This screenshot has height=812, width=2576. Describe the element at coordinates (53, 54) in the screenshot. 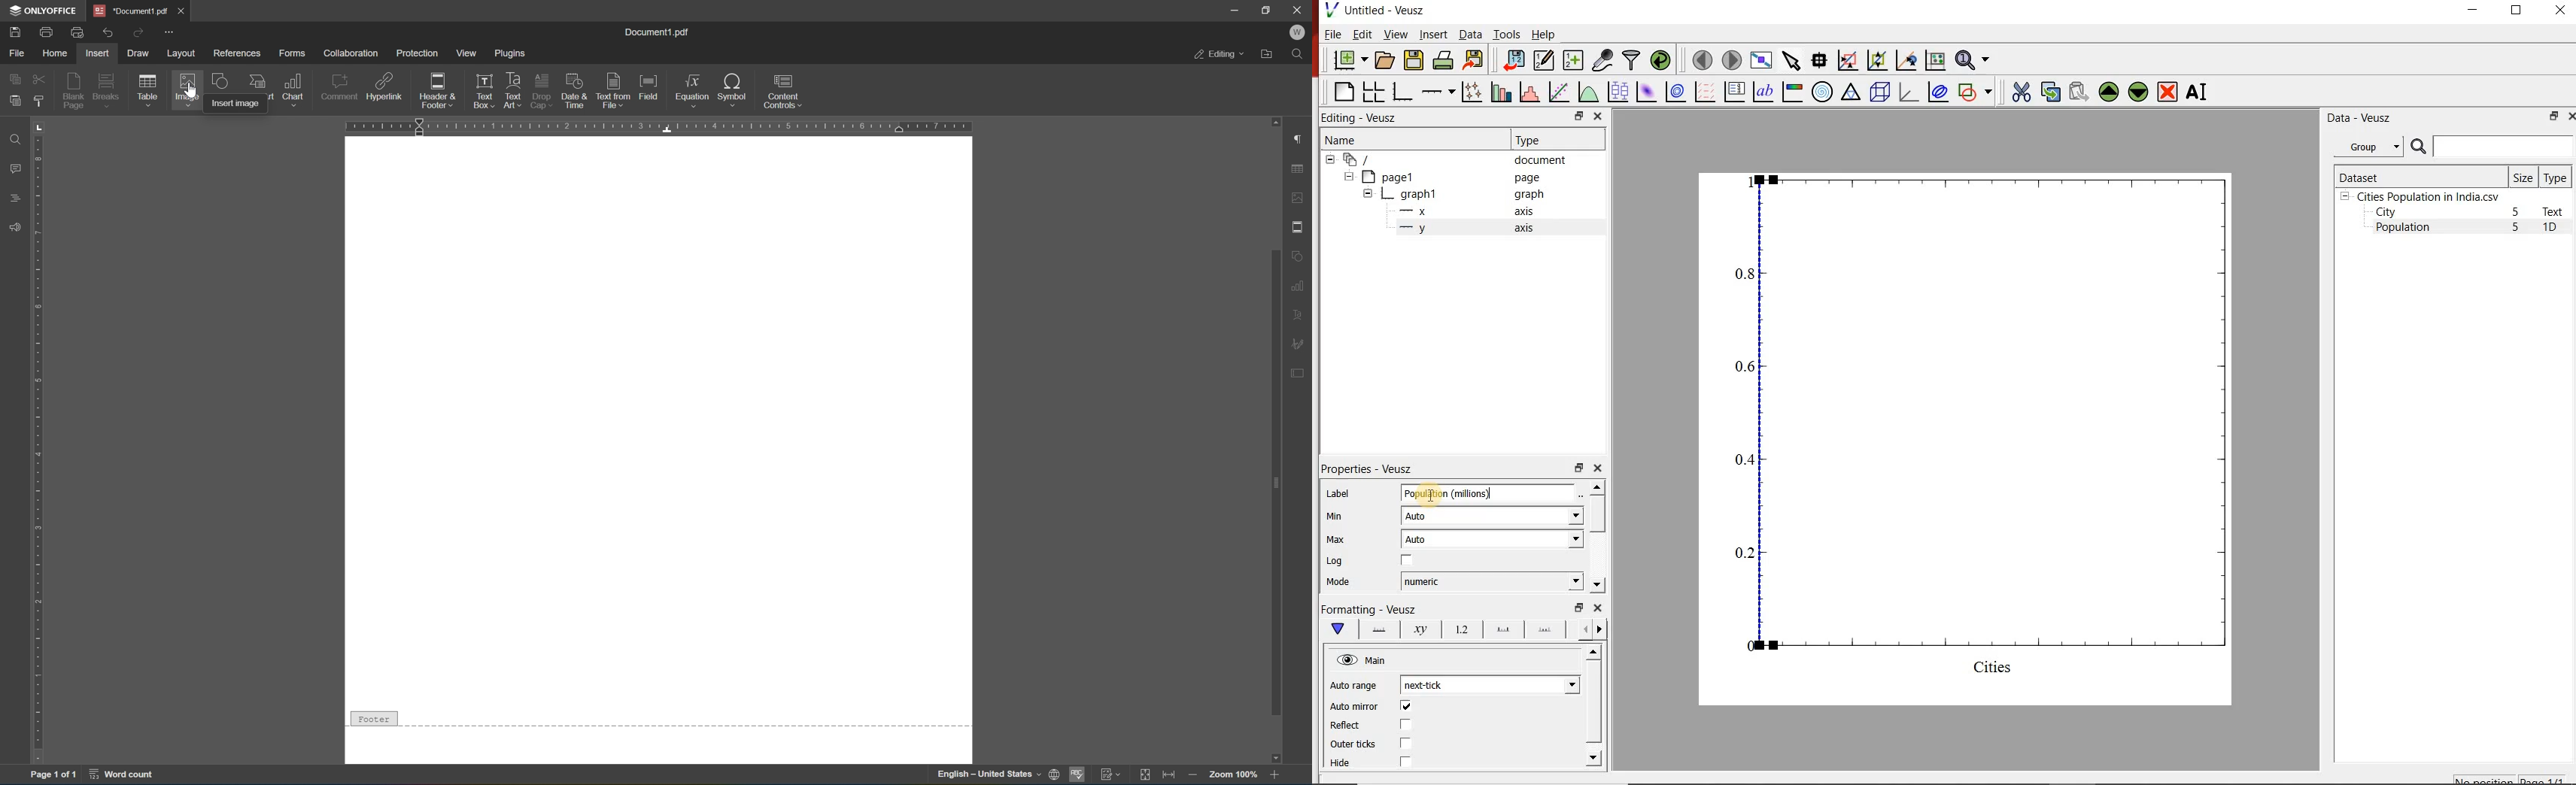

I see `home` at that location.